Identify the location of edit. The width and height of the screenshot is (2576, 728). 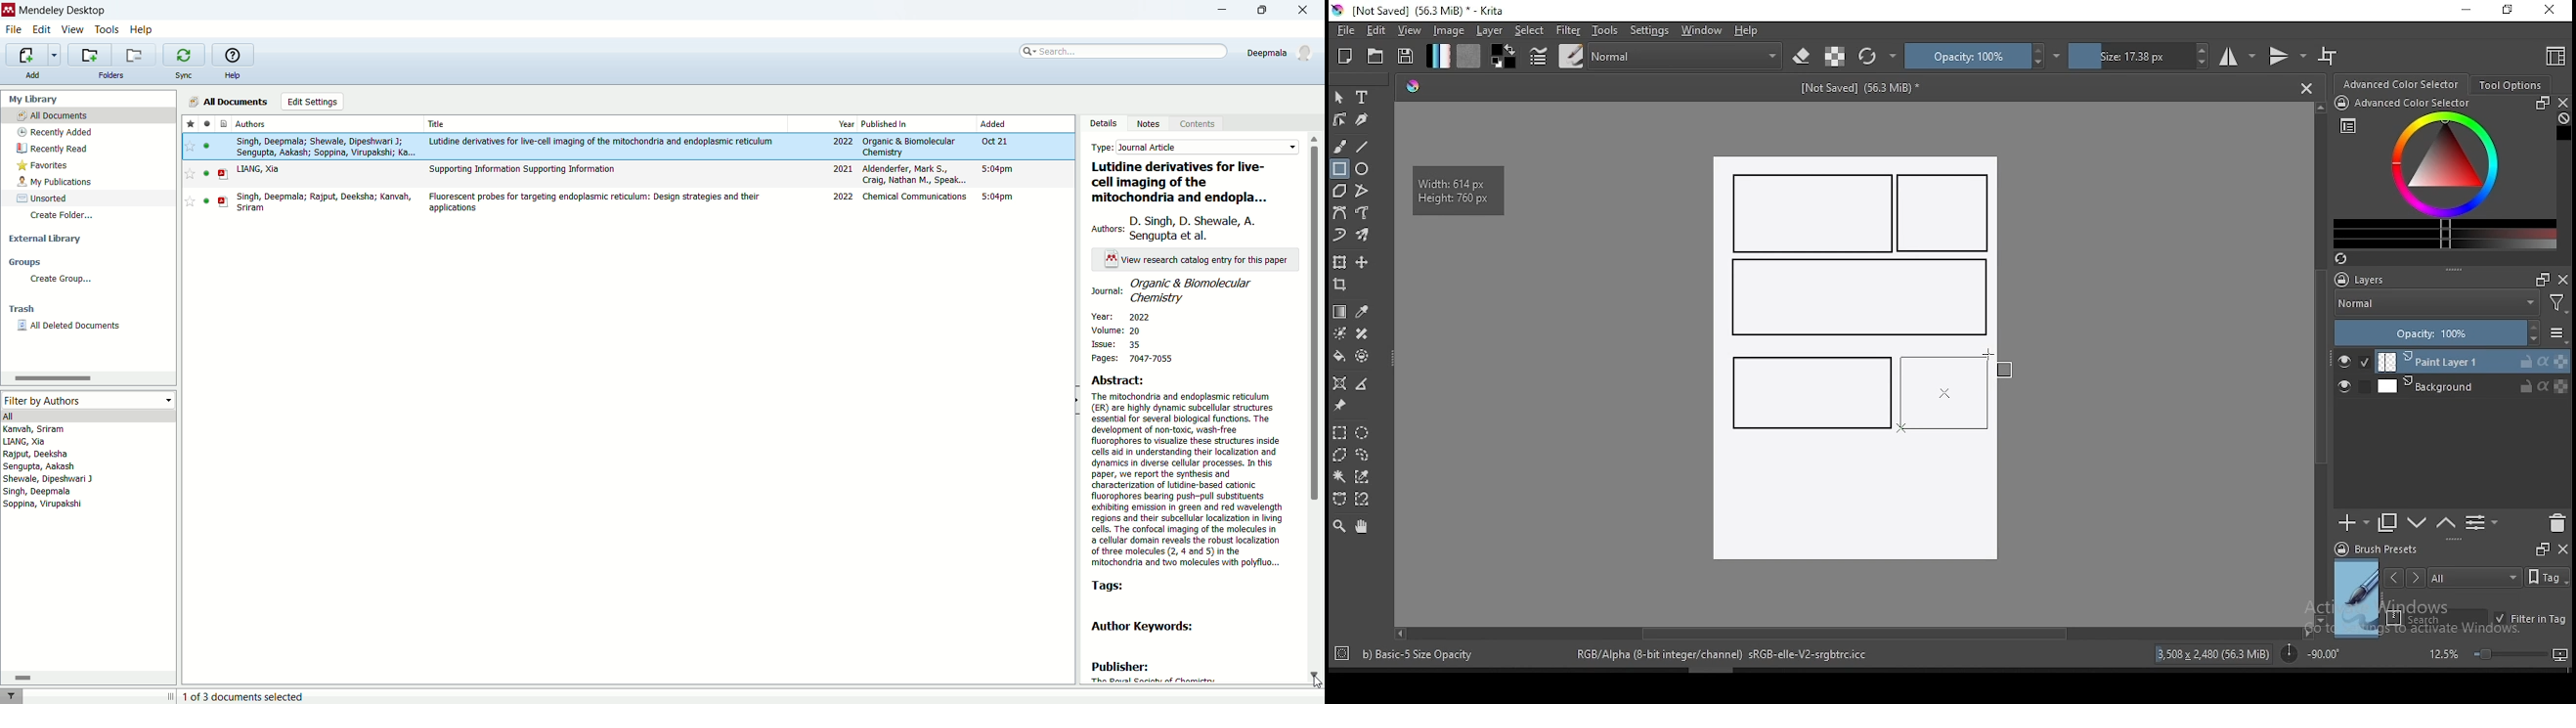
(40, 30).